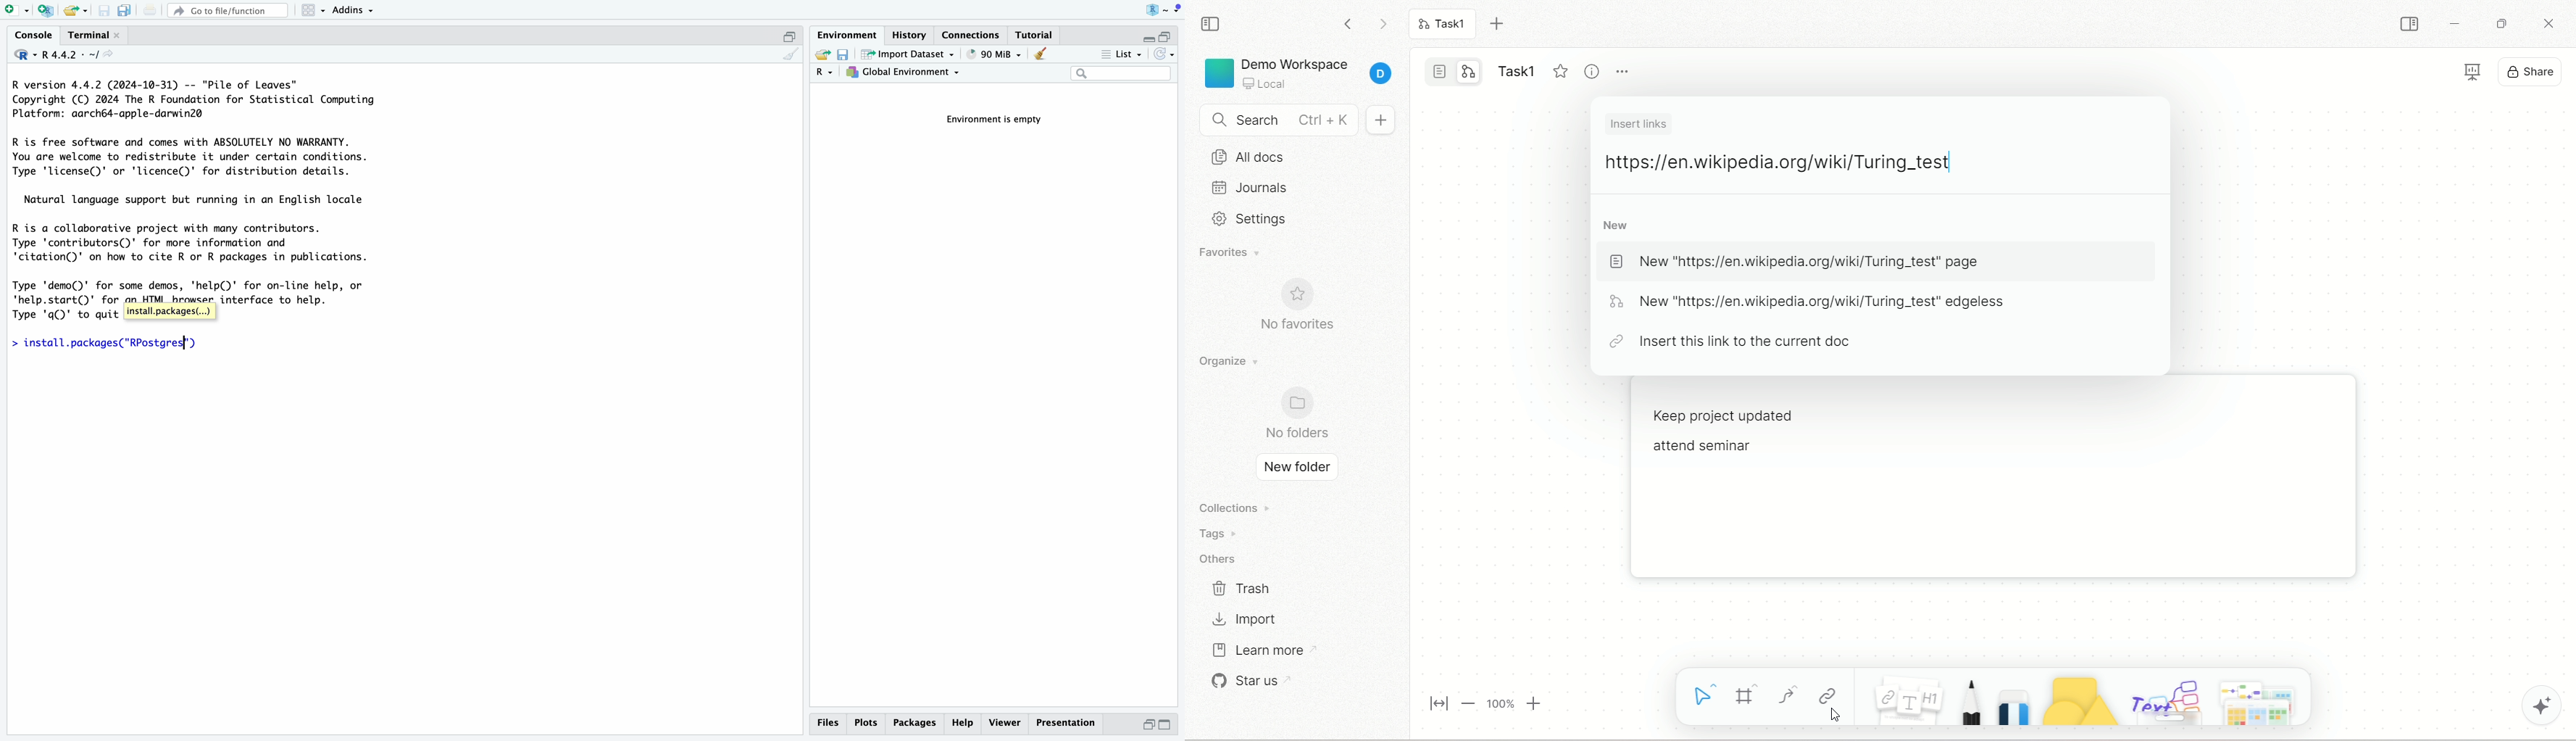 The image size is (2576, 756). I want to click on maximize, so click(2499, 22).